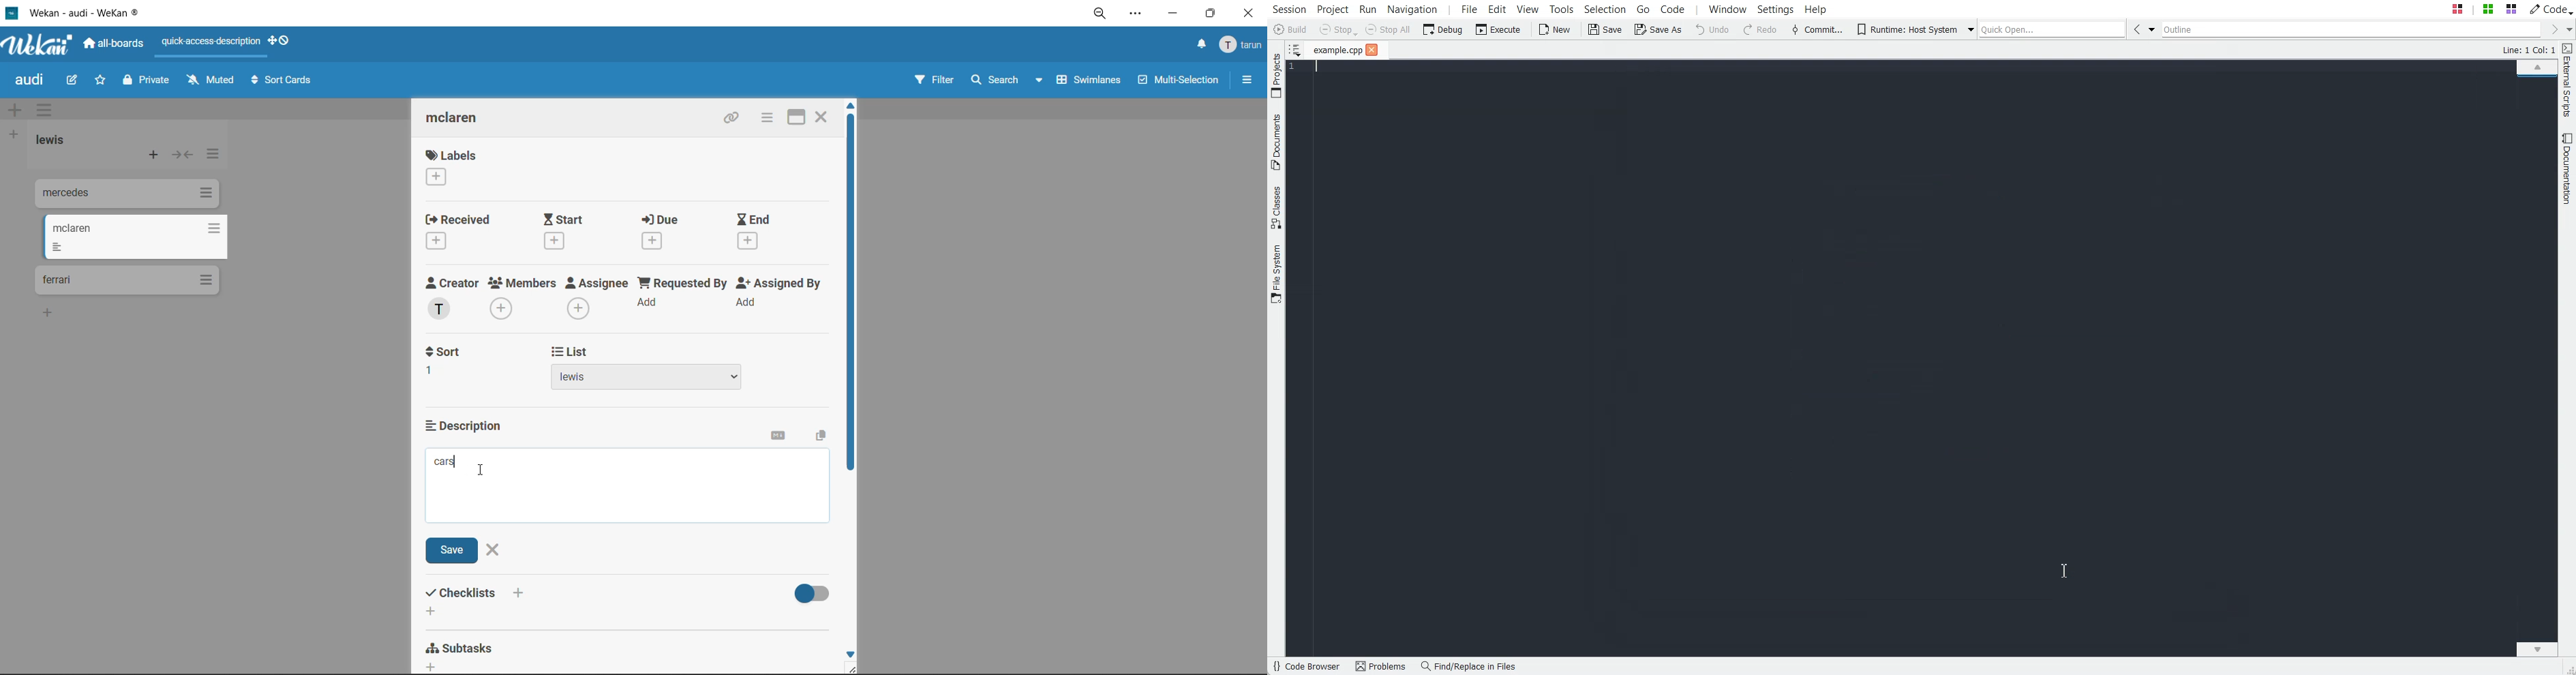 The width and height of the screenshot is (2576, 700). Describe the element at coordinates (2551, 8) in the screenshot. I see `Code` at that location.